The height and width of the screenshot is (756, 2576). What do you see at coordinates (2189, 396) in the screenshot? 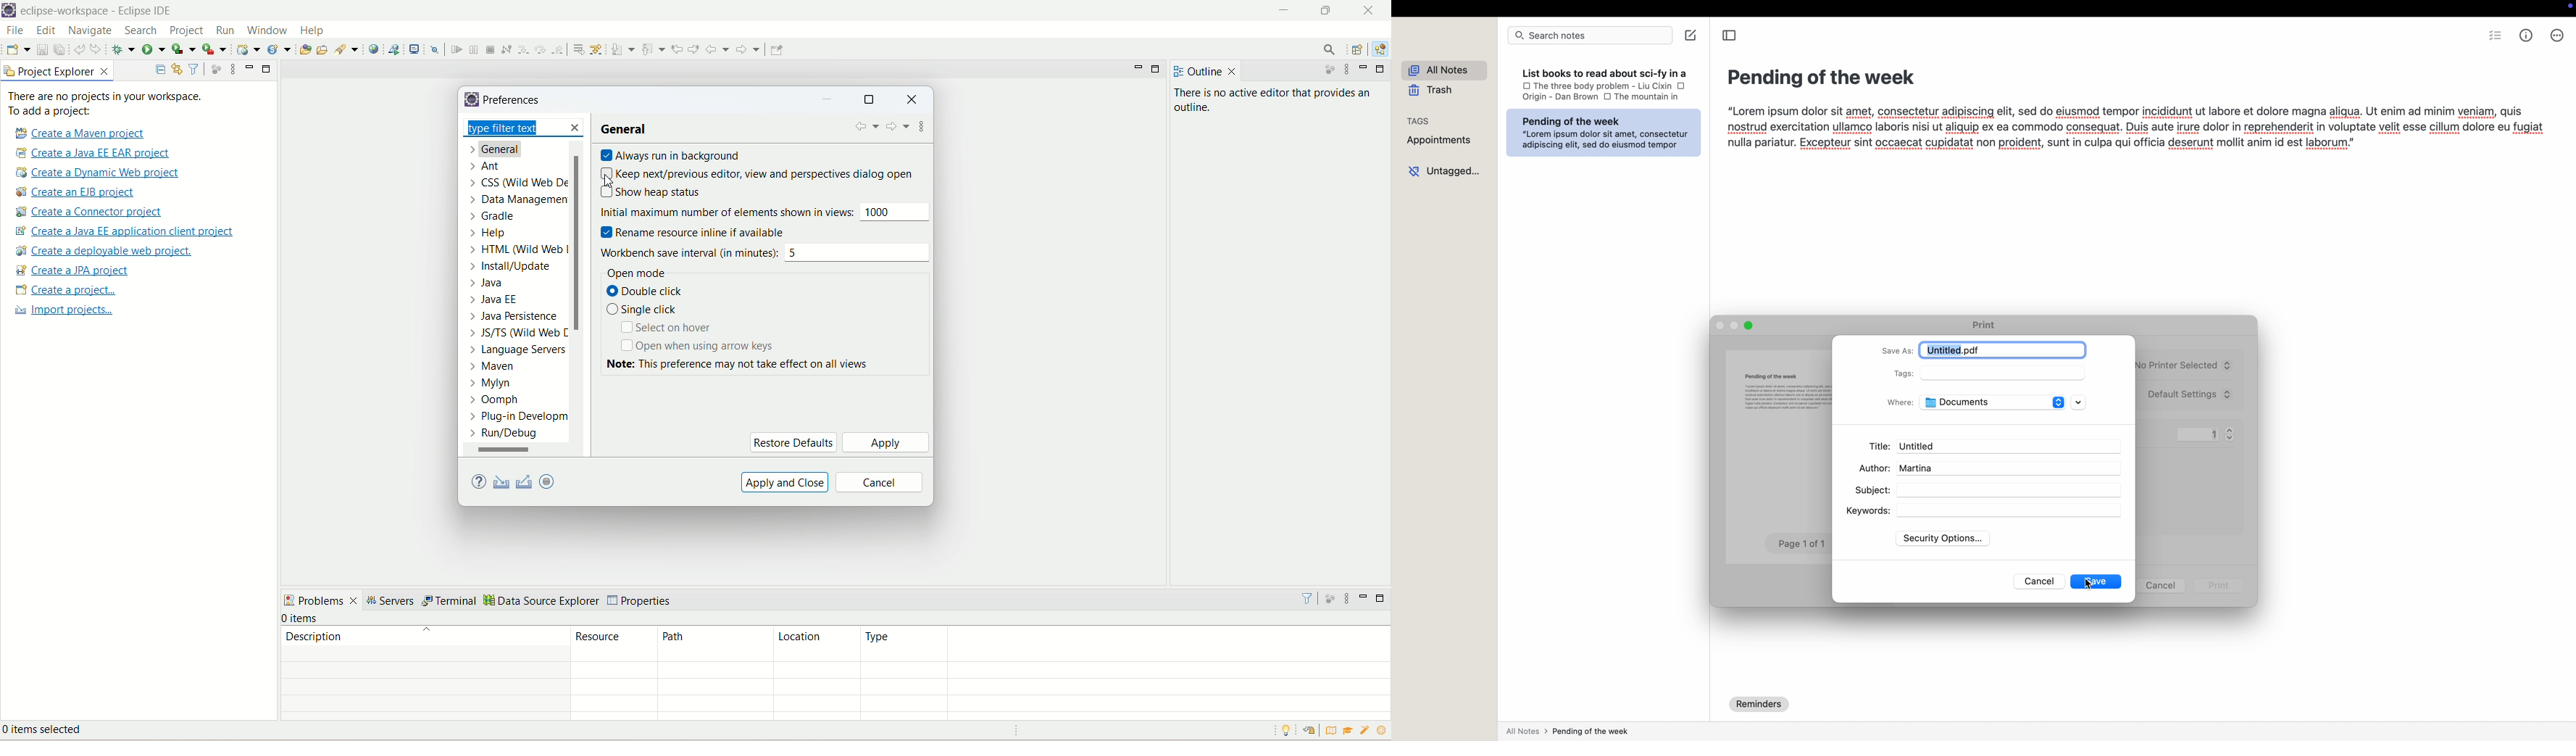
I see `presets default settings` at bounding box center [2189, 396].